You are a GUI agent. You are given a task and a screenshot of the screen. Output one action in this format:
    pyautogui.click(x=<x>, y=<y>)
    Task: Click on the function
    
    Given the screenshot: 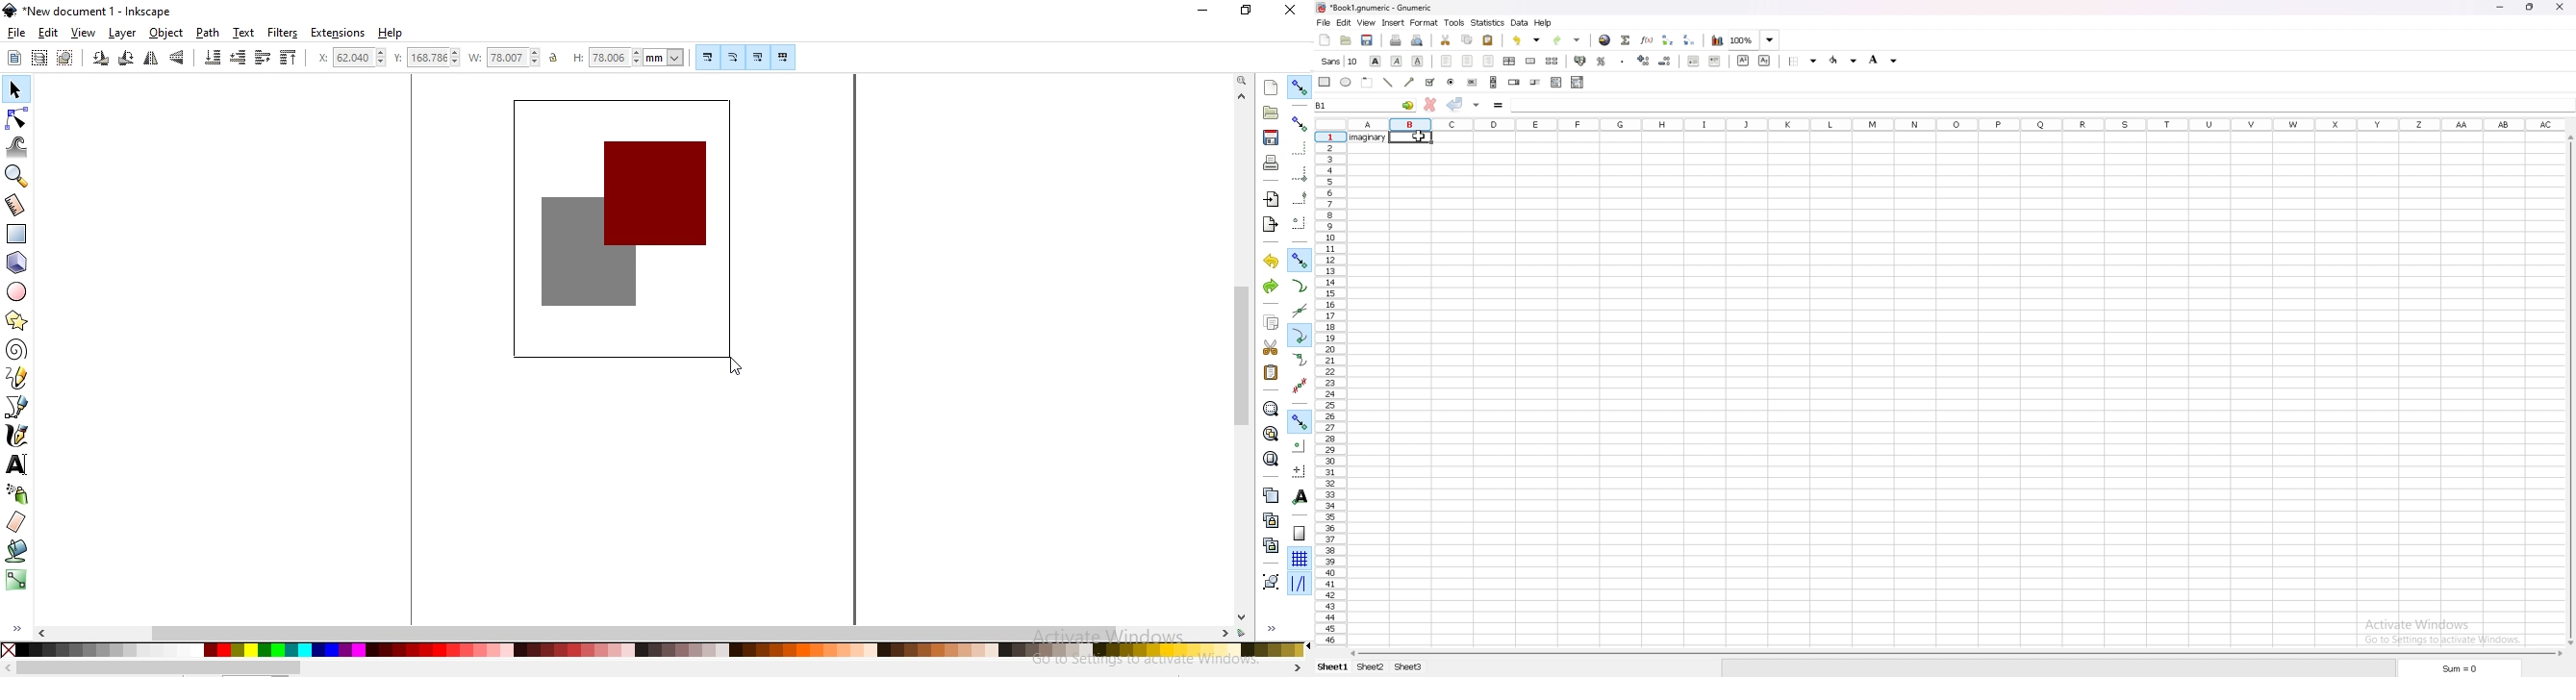 What is the action you would take?
    pyautogui.click(x=1647, y=39)
    